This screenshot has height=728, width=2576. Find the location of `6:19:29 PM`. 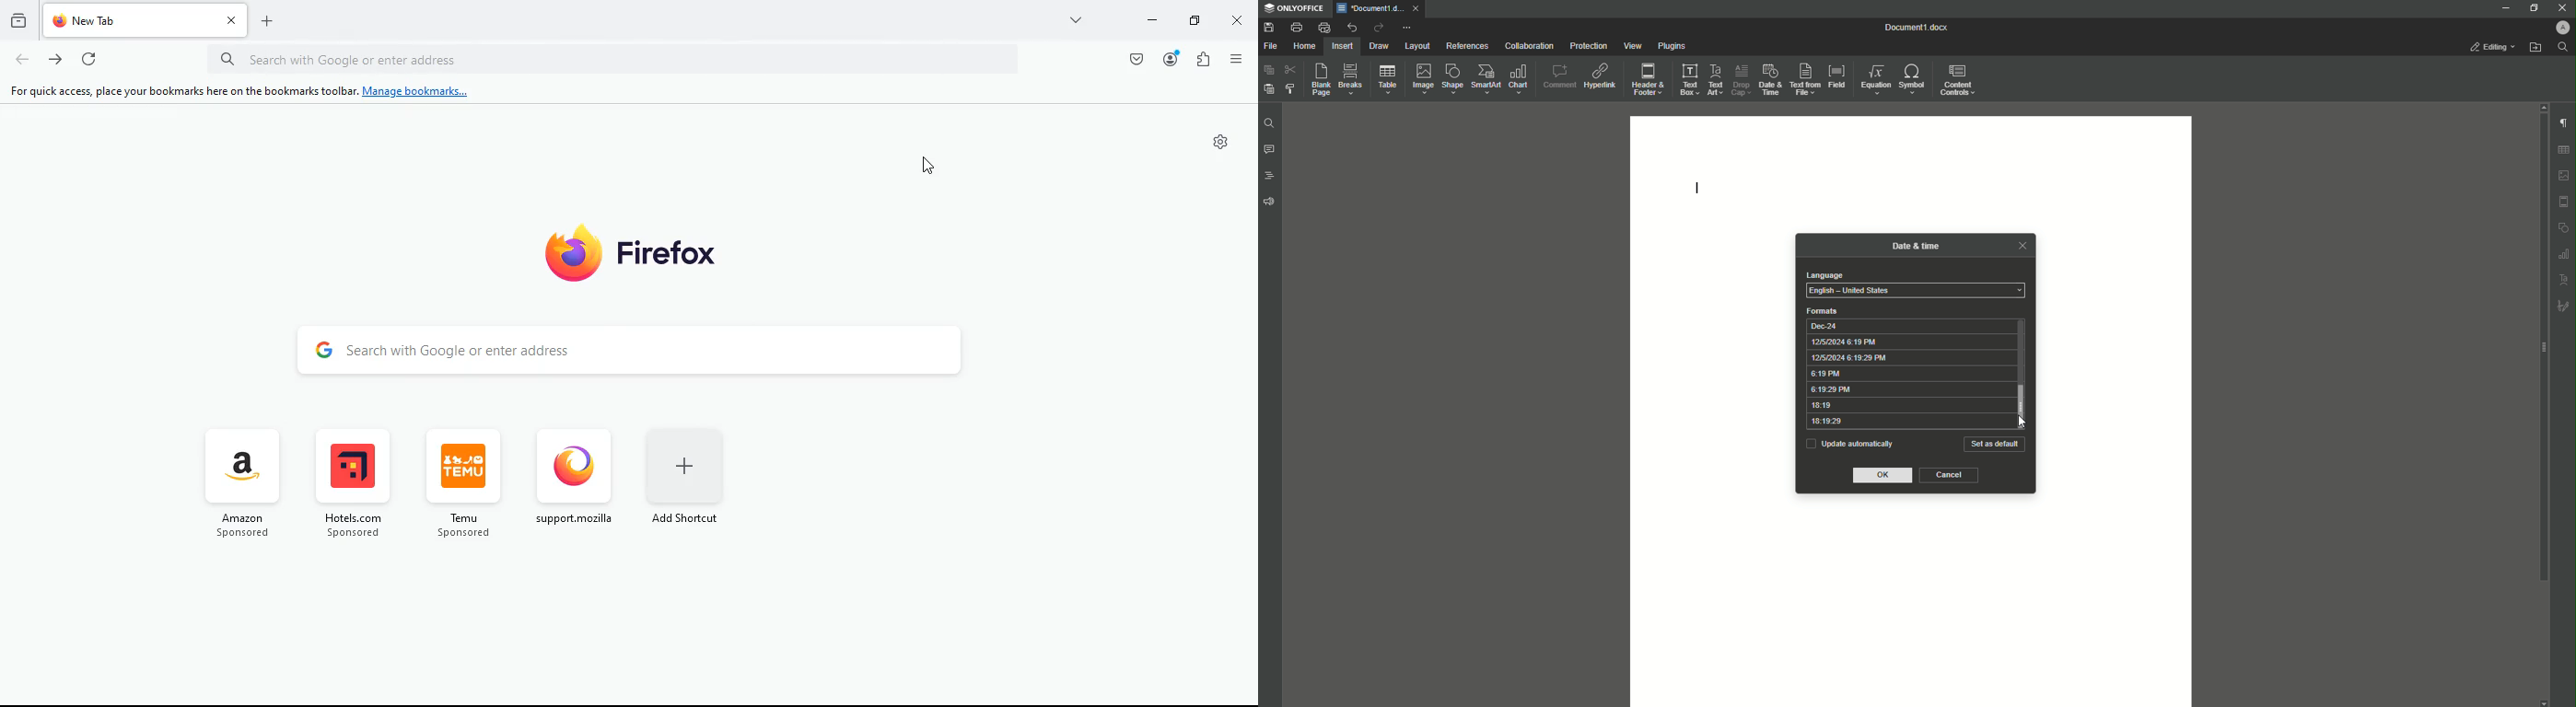

6:19:29 PM is located at coordinates (1908, 390).